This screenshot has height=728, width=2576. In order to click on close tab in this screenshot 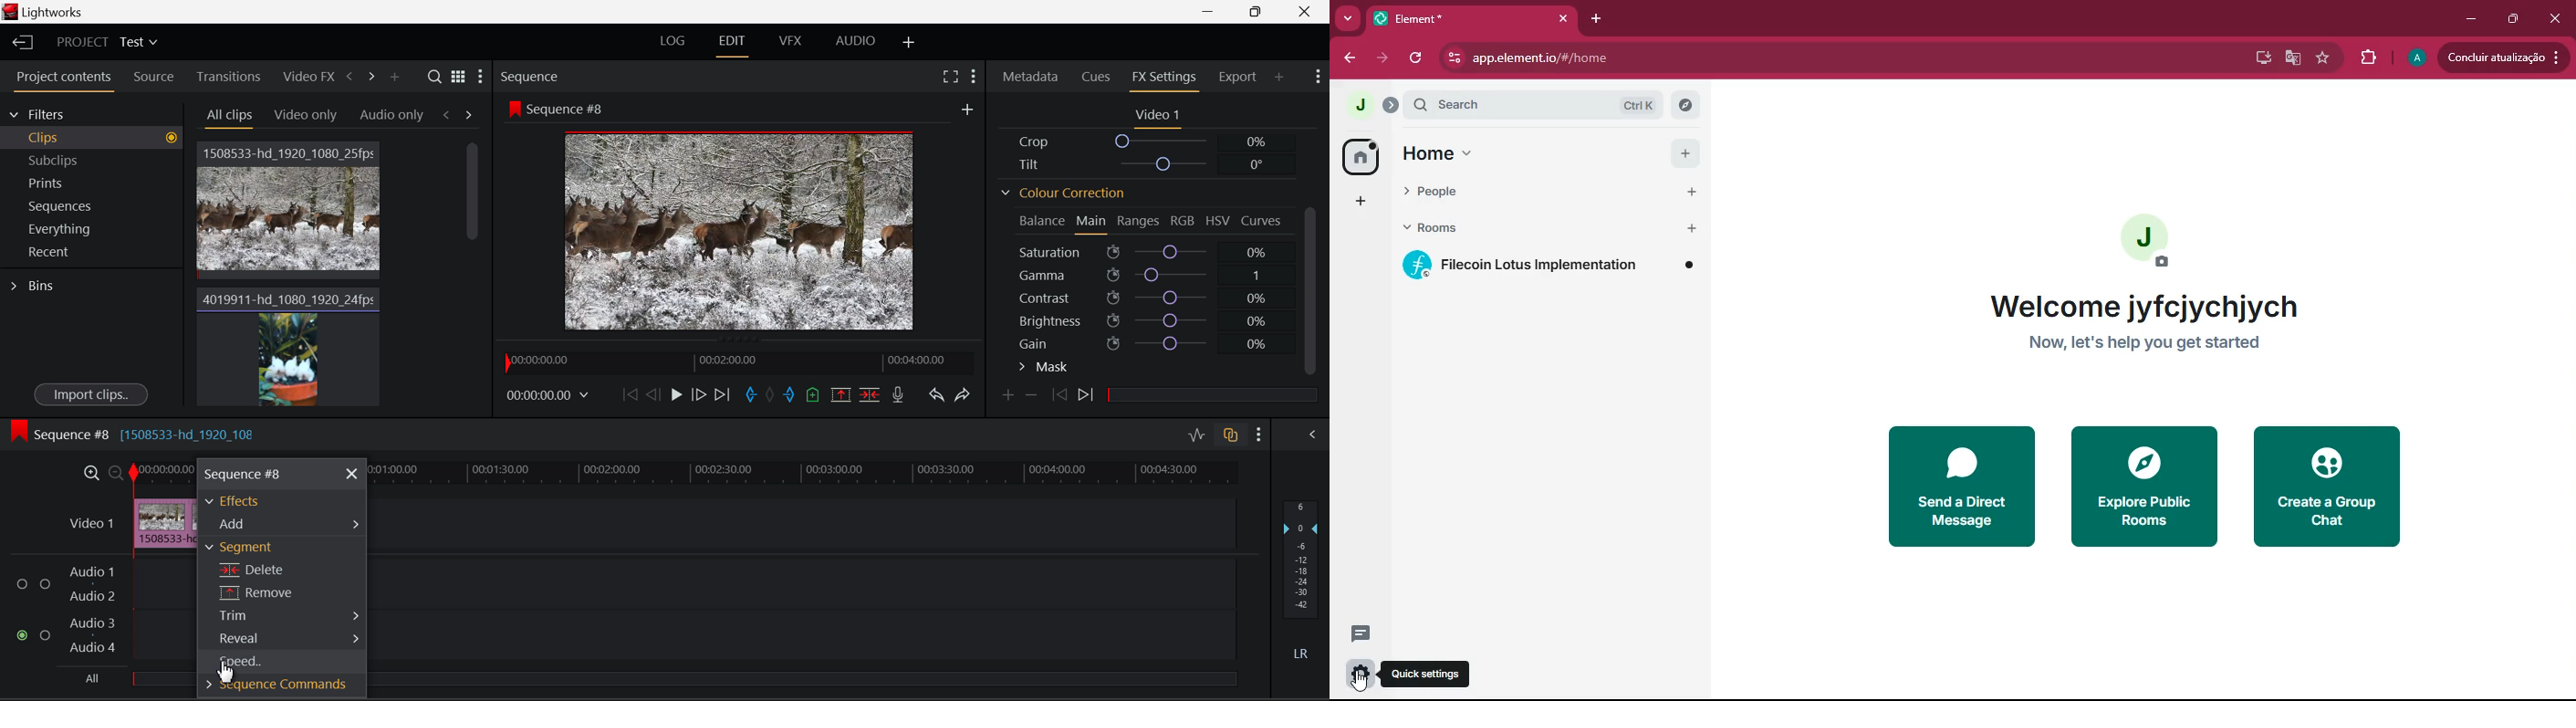, I will do `click(1563, 19)`.